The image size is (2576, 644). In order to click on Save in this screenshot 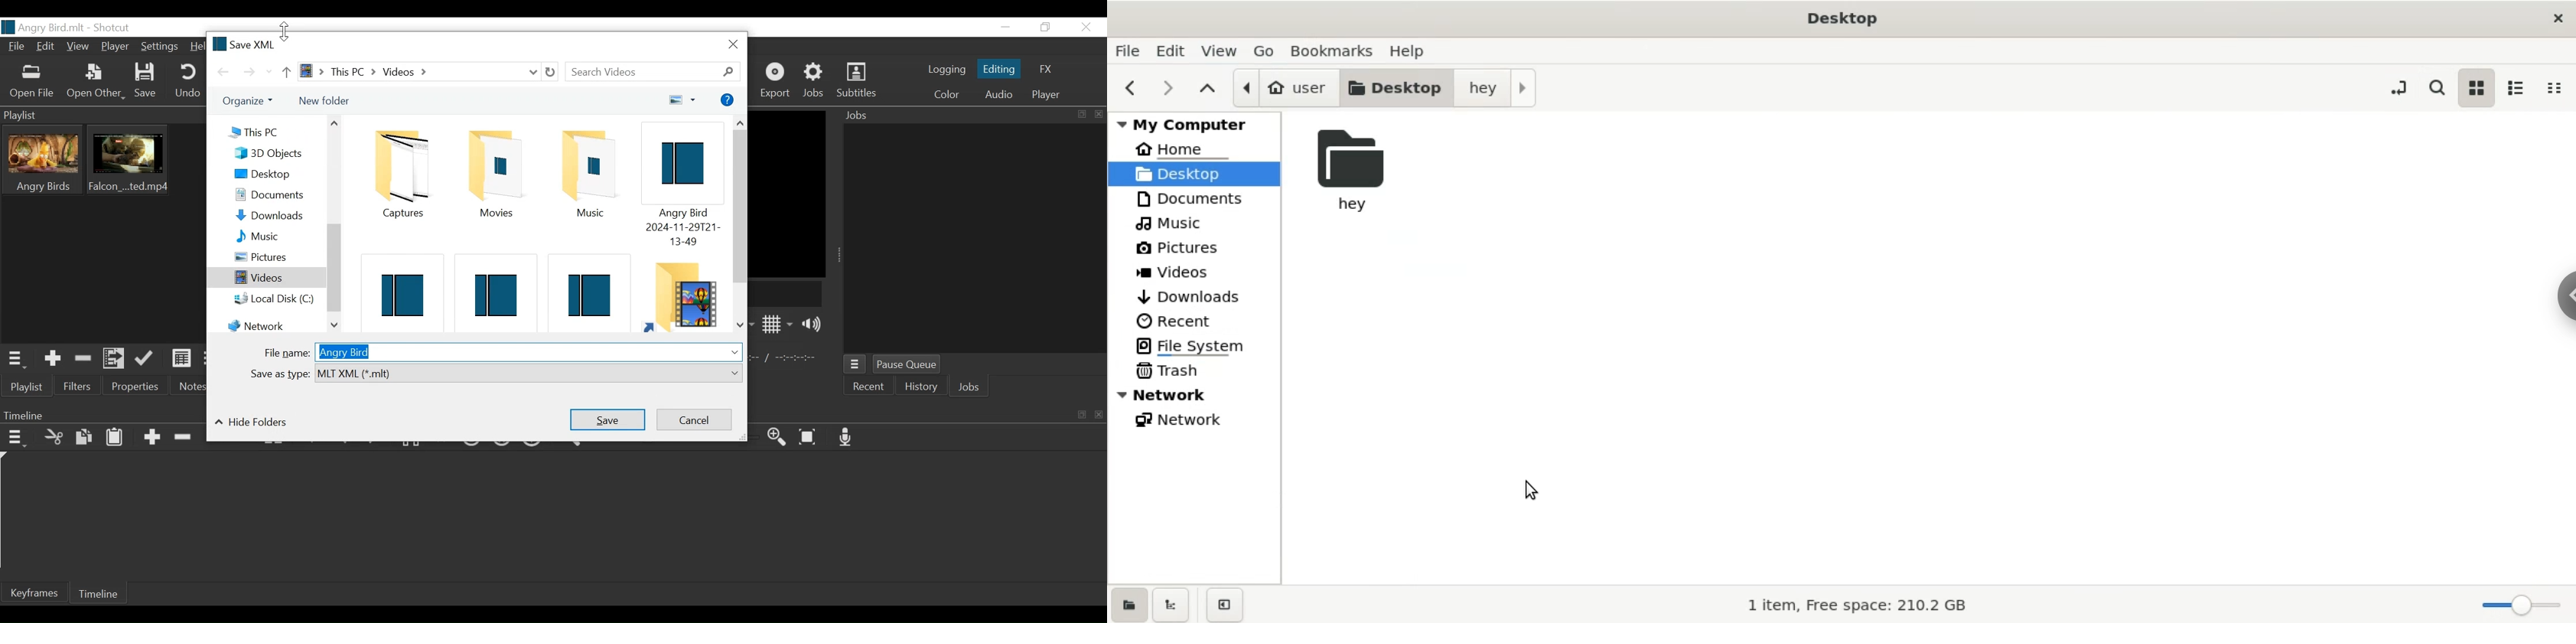, I will do `click(146, 81)`.